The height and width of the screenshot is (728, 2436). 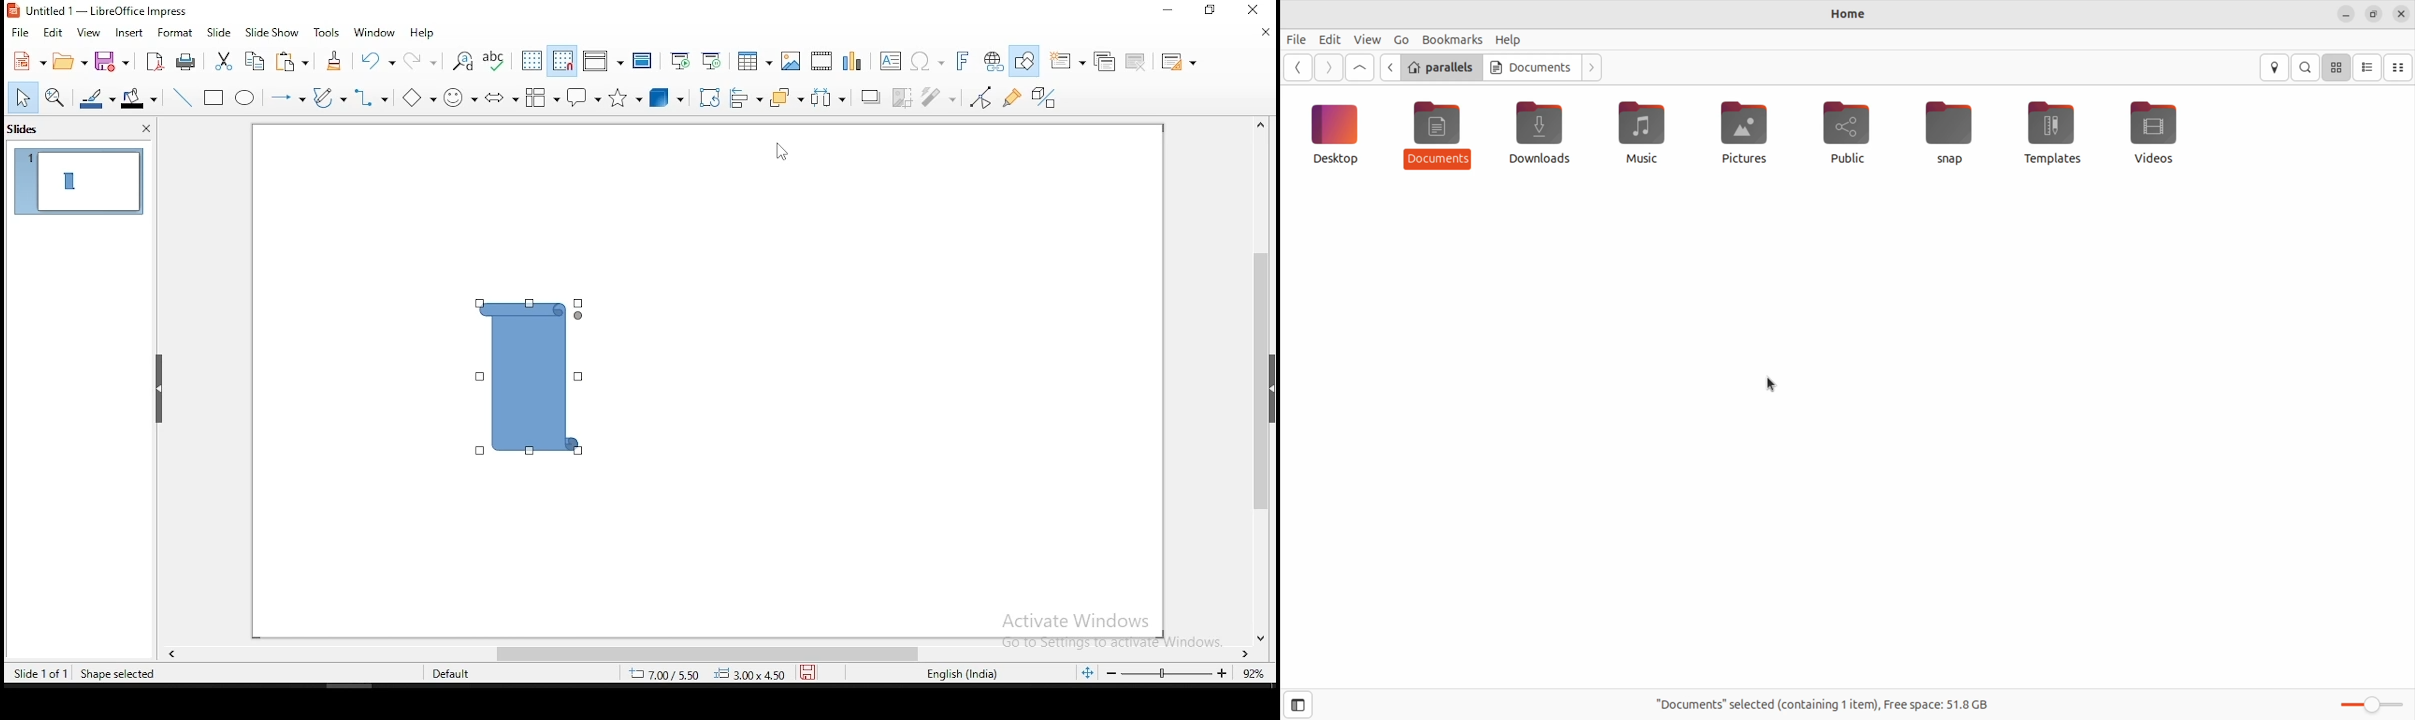 I want to click on connectors, so click(x=375, y=97).